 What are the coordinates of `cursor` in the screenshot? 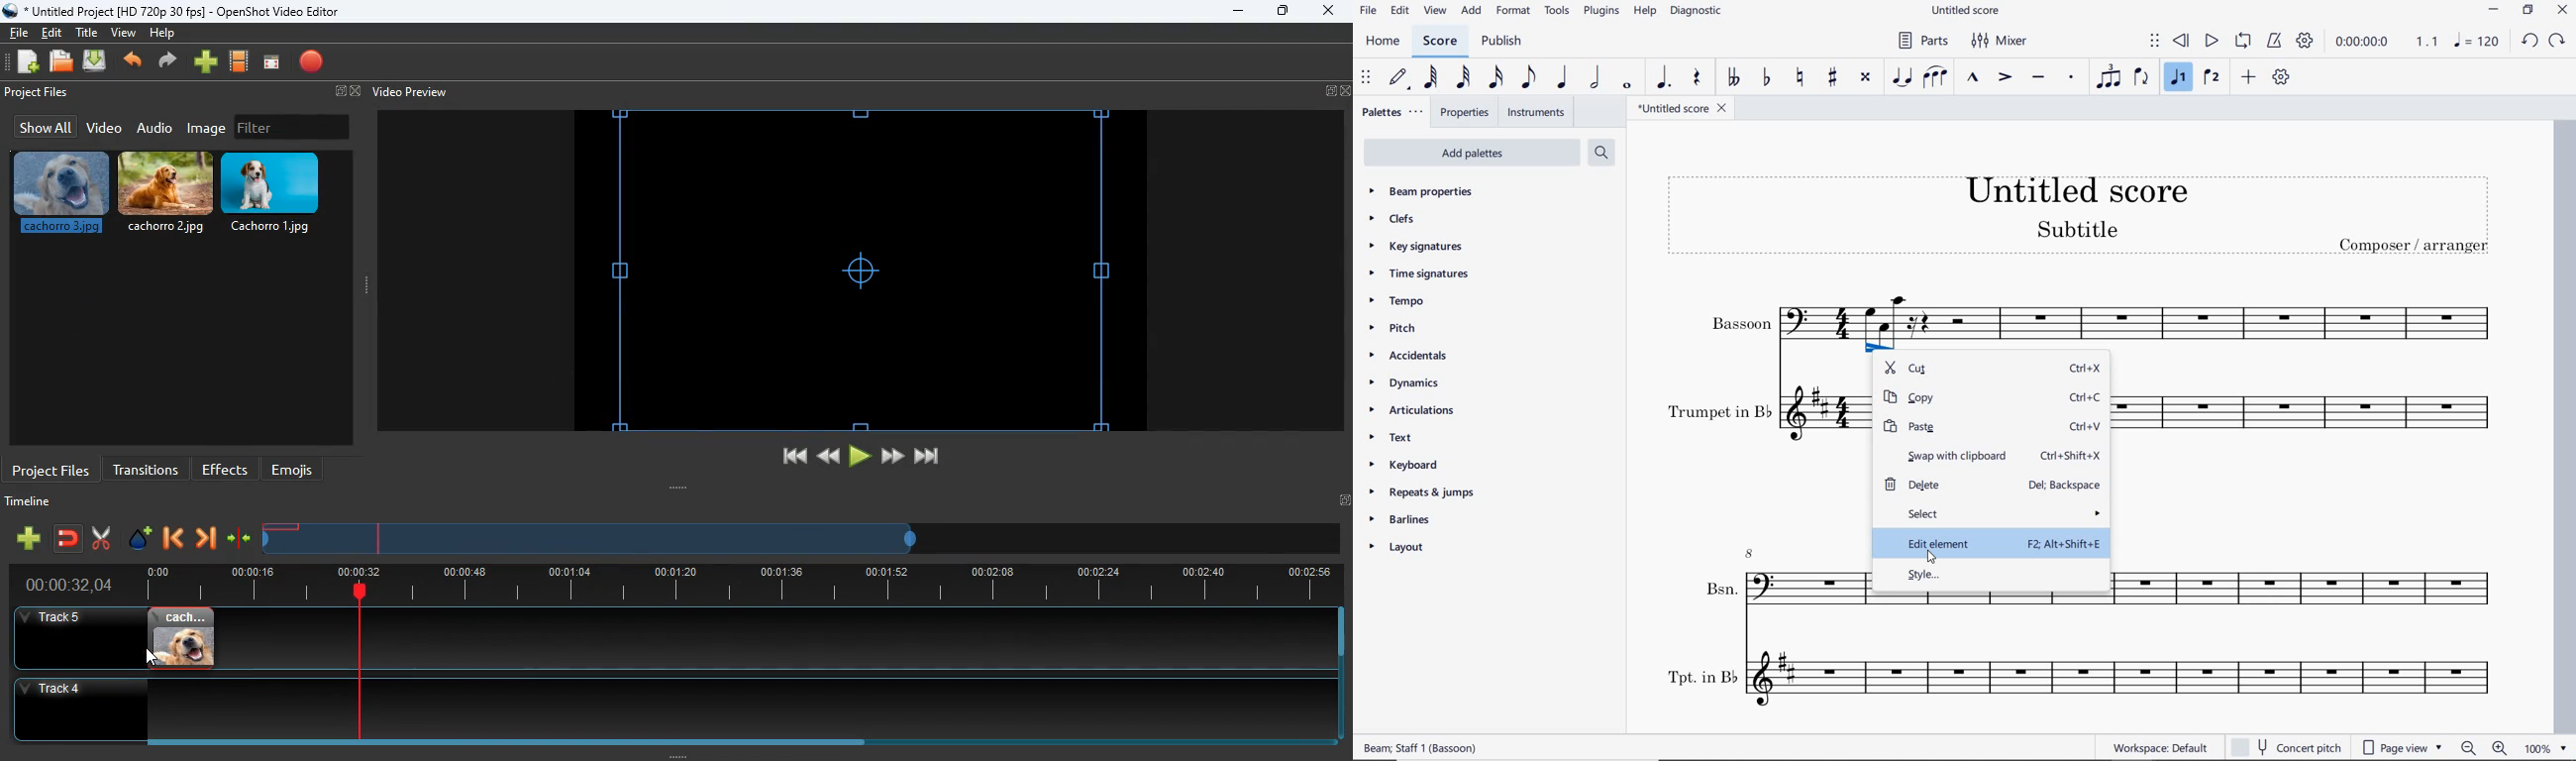 It's located at (1931, 557).